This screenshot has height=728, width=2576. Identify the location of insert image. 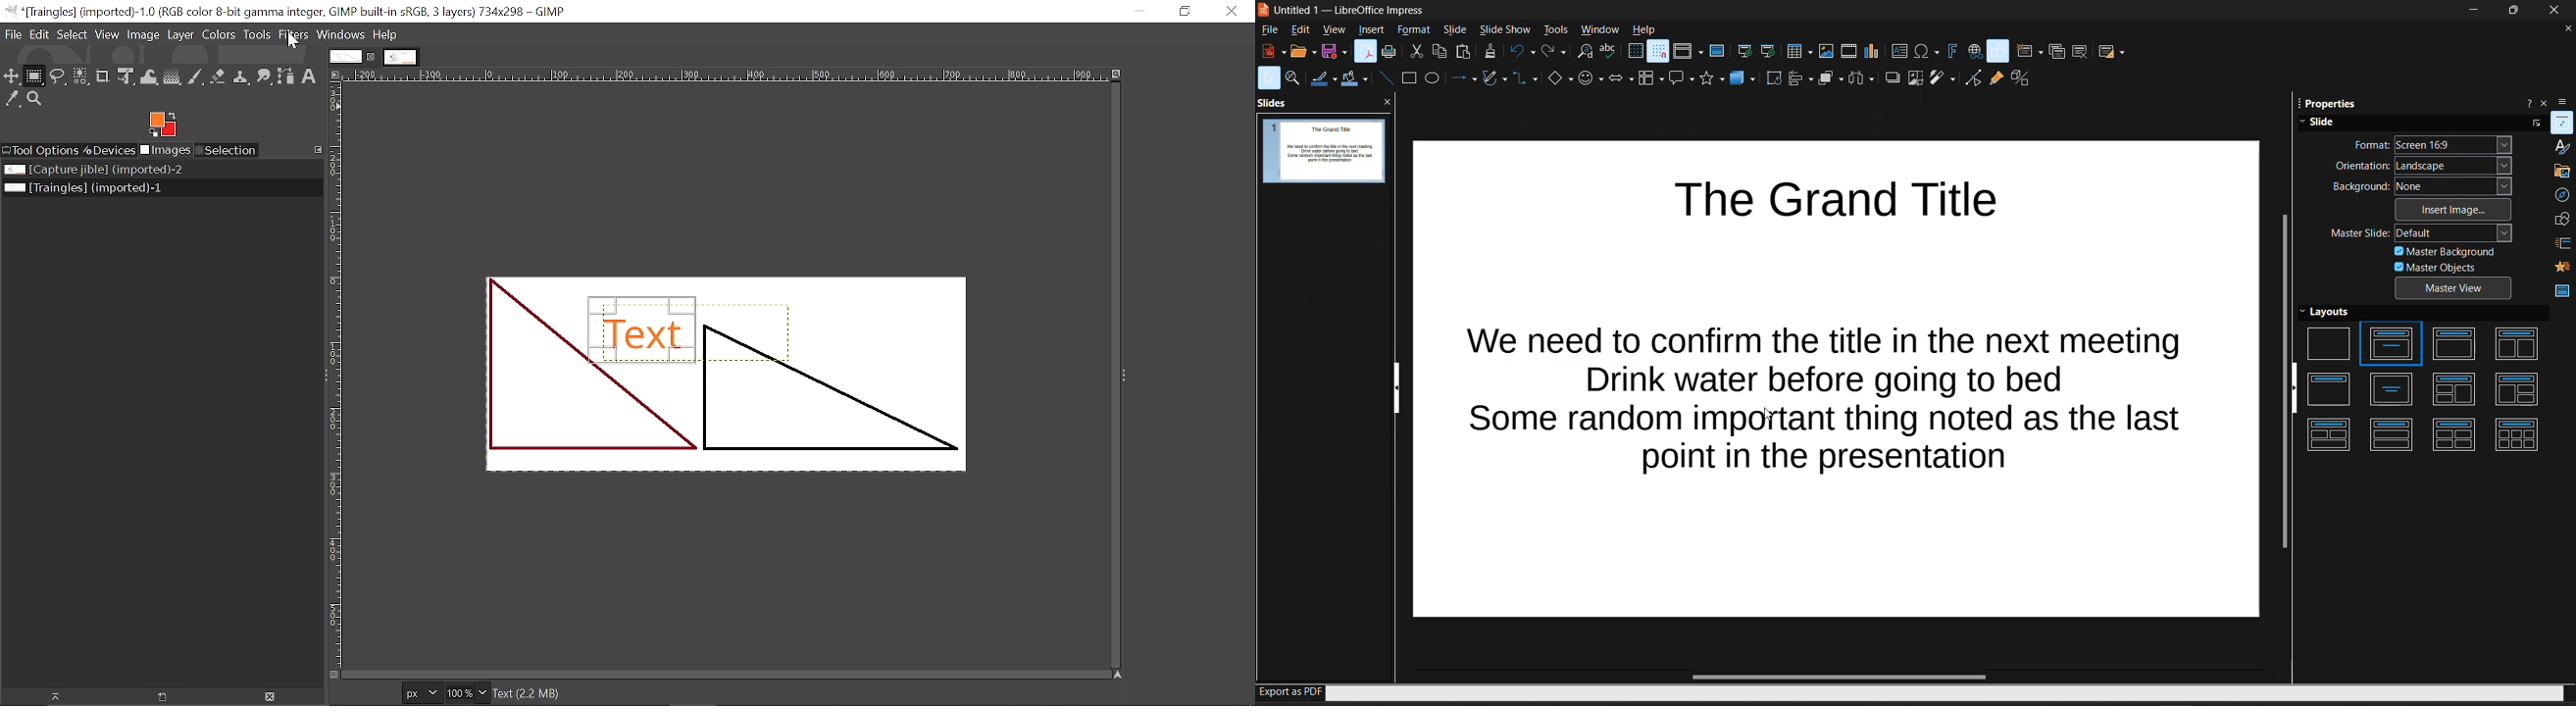
(1824, 50).